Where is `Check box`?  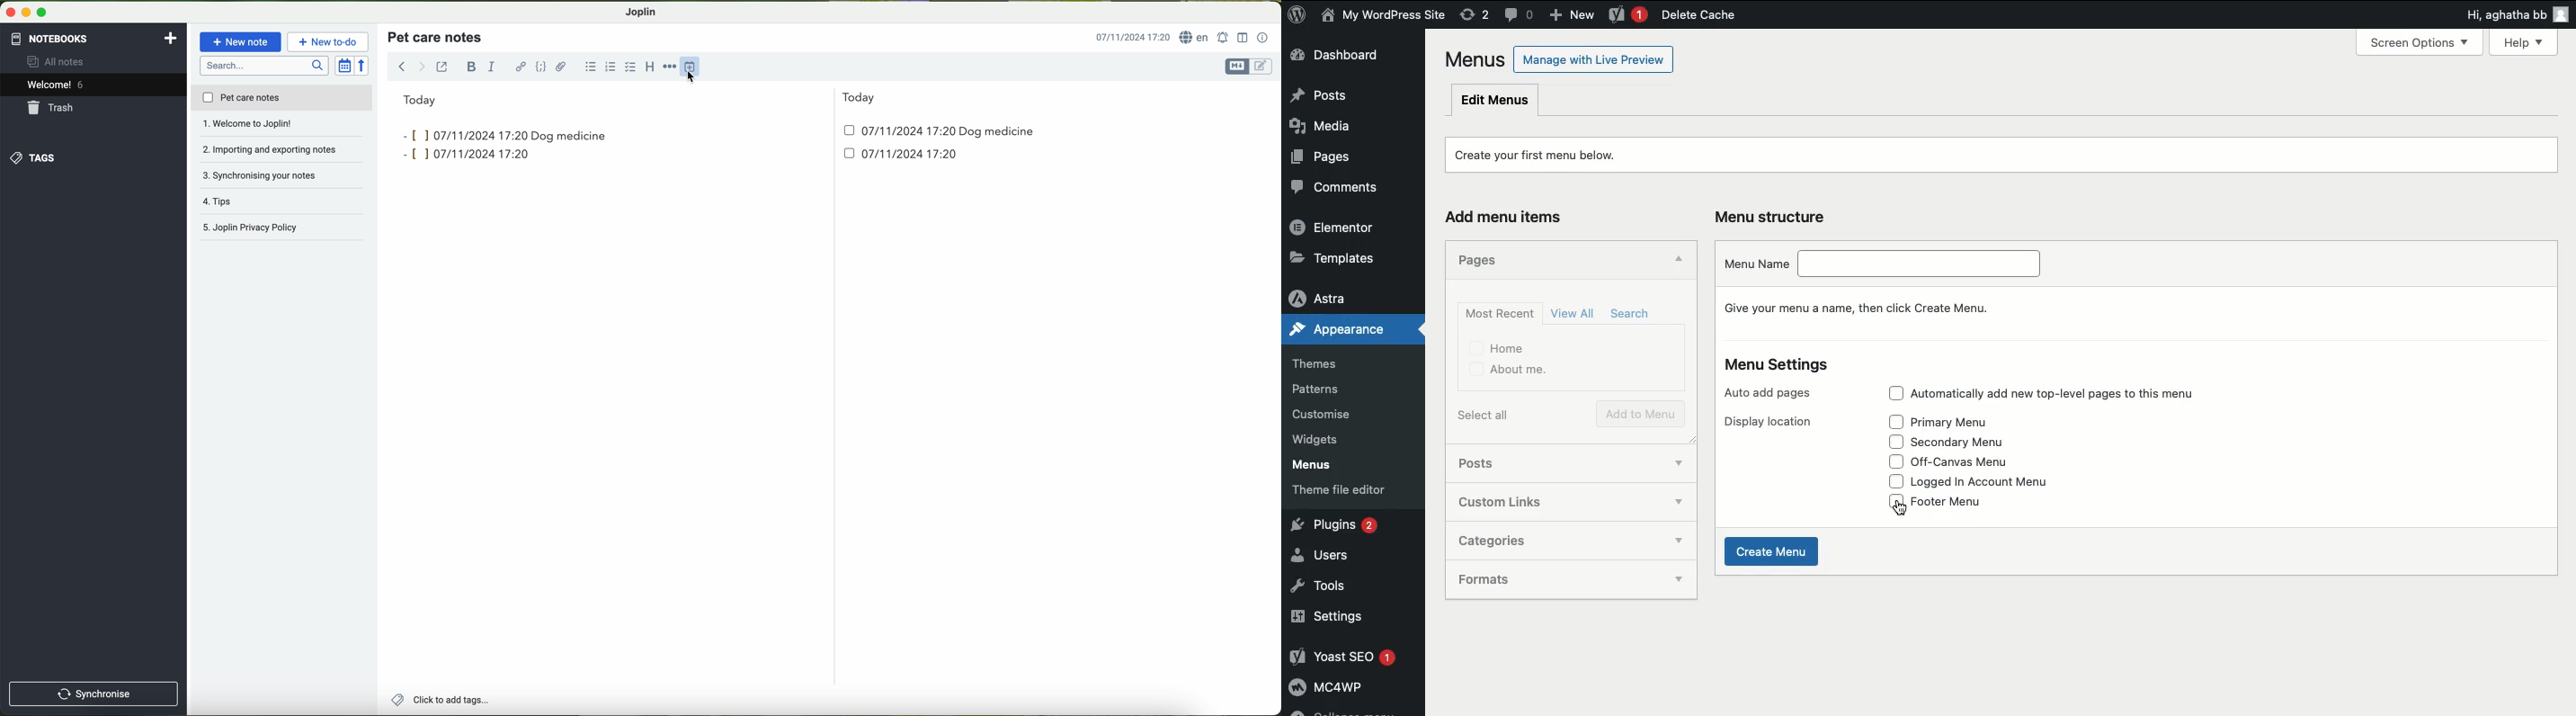 Check box is located at coordinates (1889, 502).